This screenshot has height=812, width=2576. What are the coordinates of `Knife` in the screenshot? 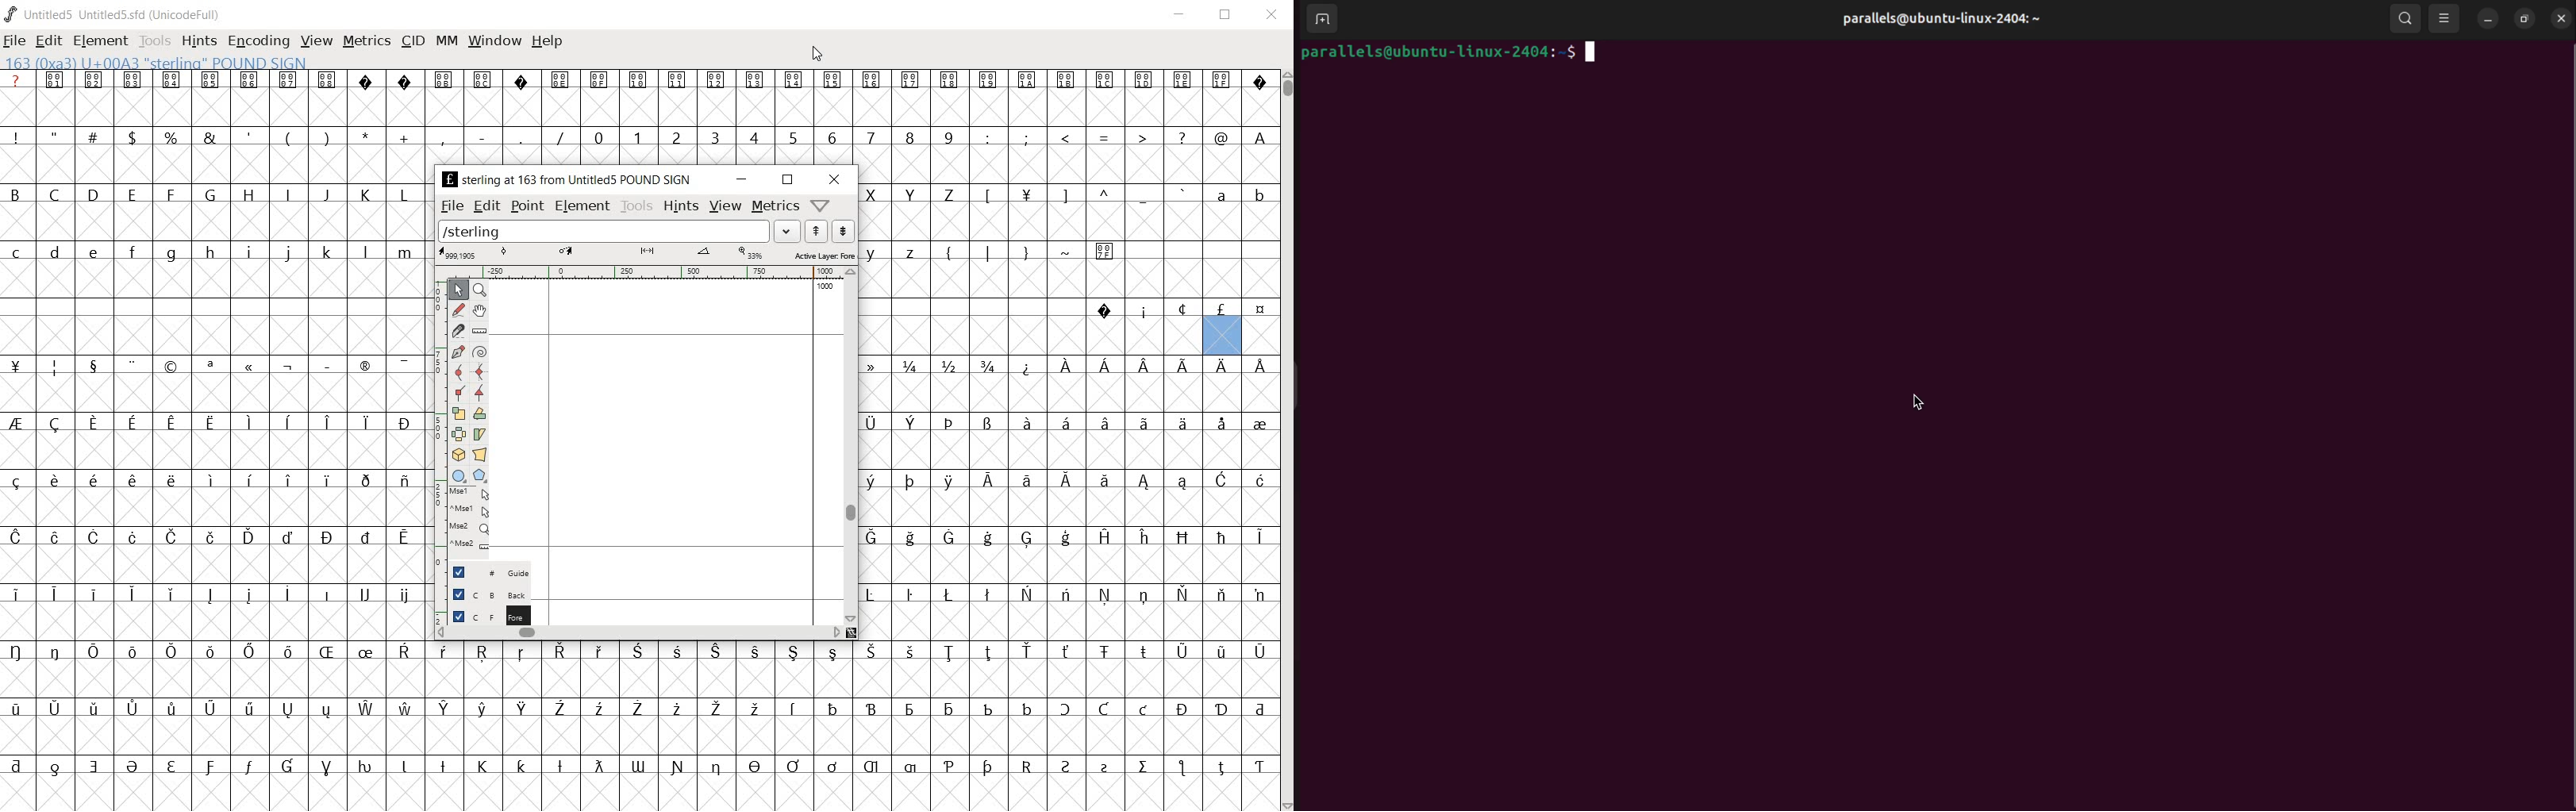 It's located at (459, 333).